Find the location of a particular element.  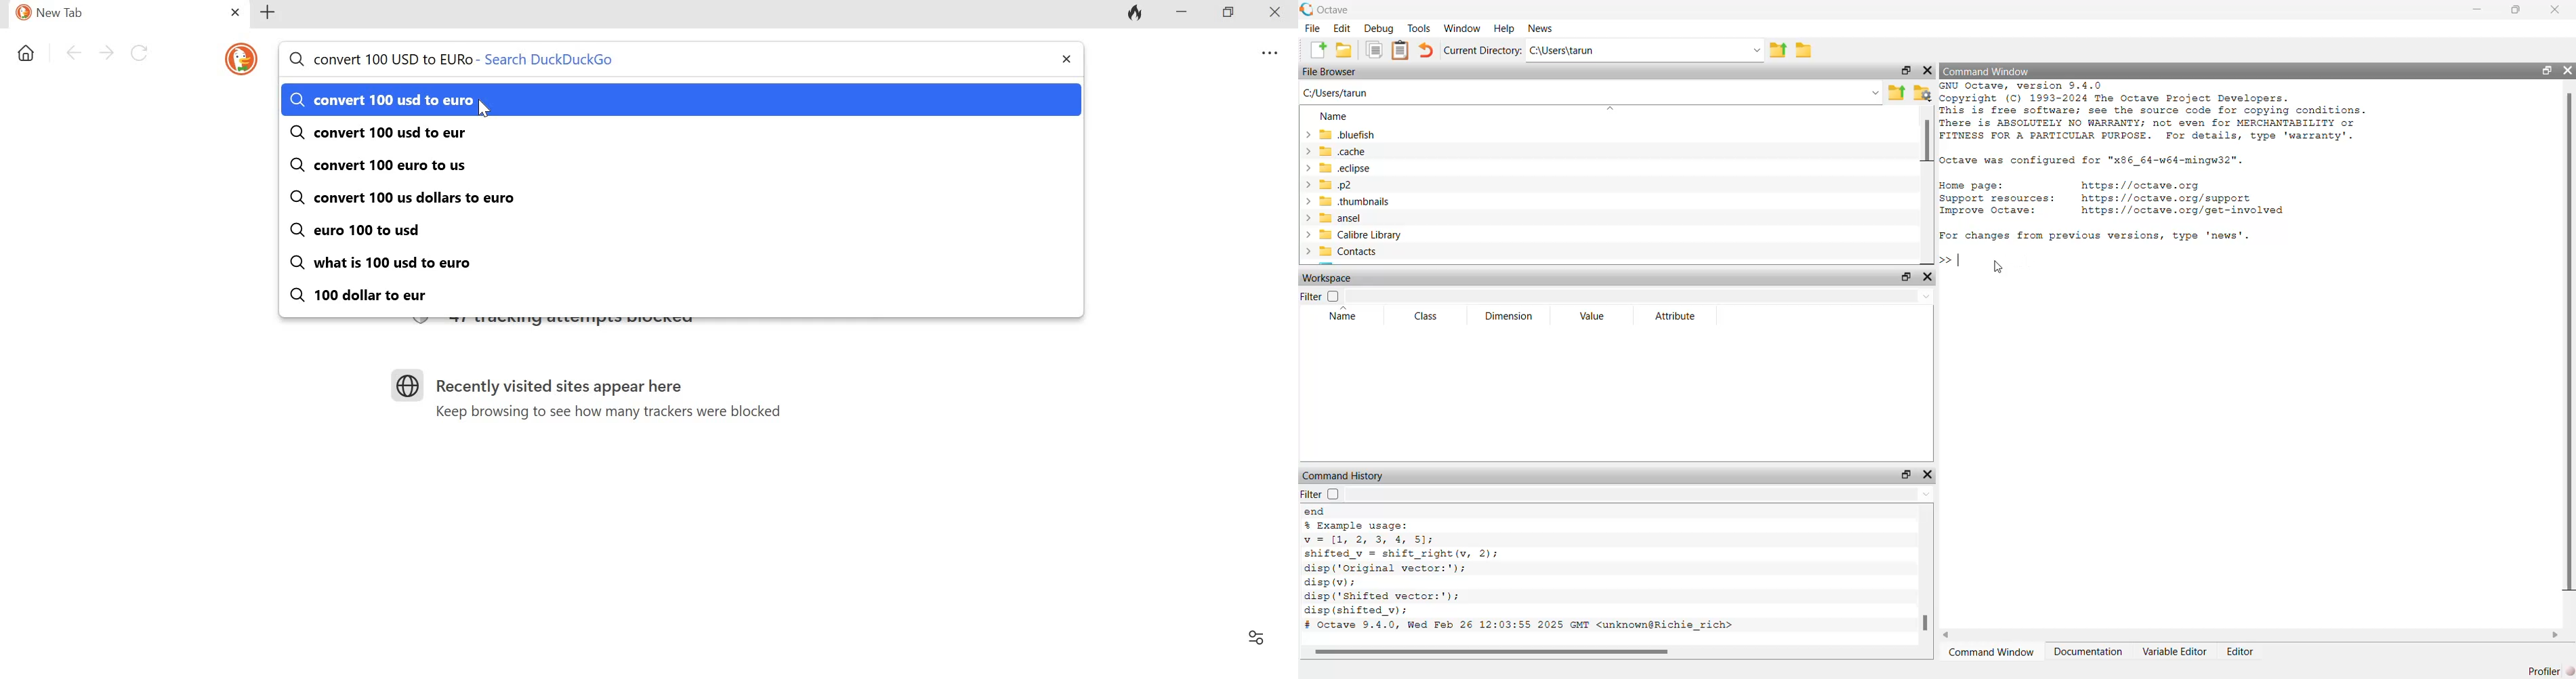

profiler is located at coordinates (2547, 670).